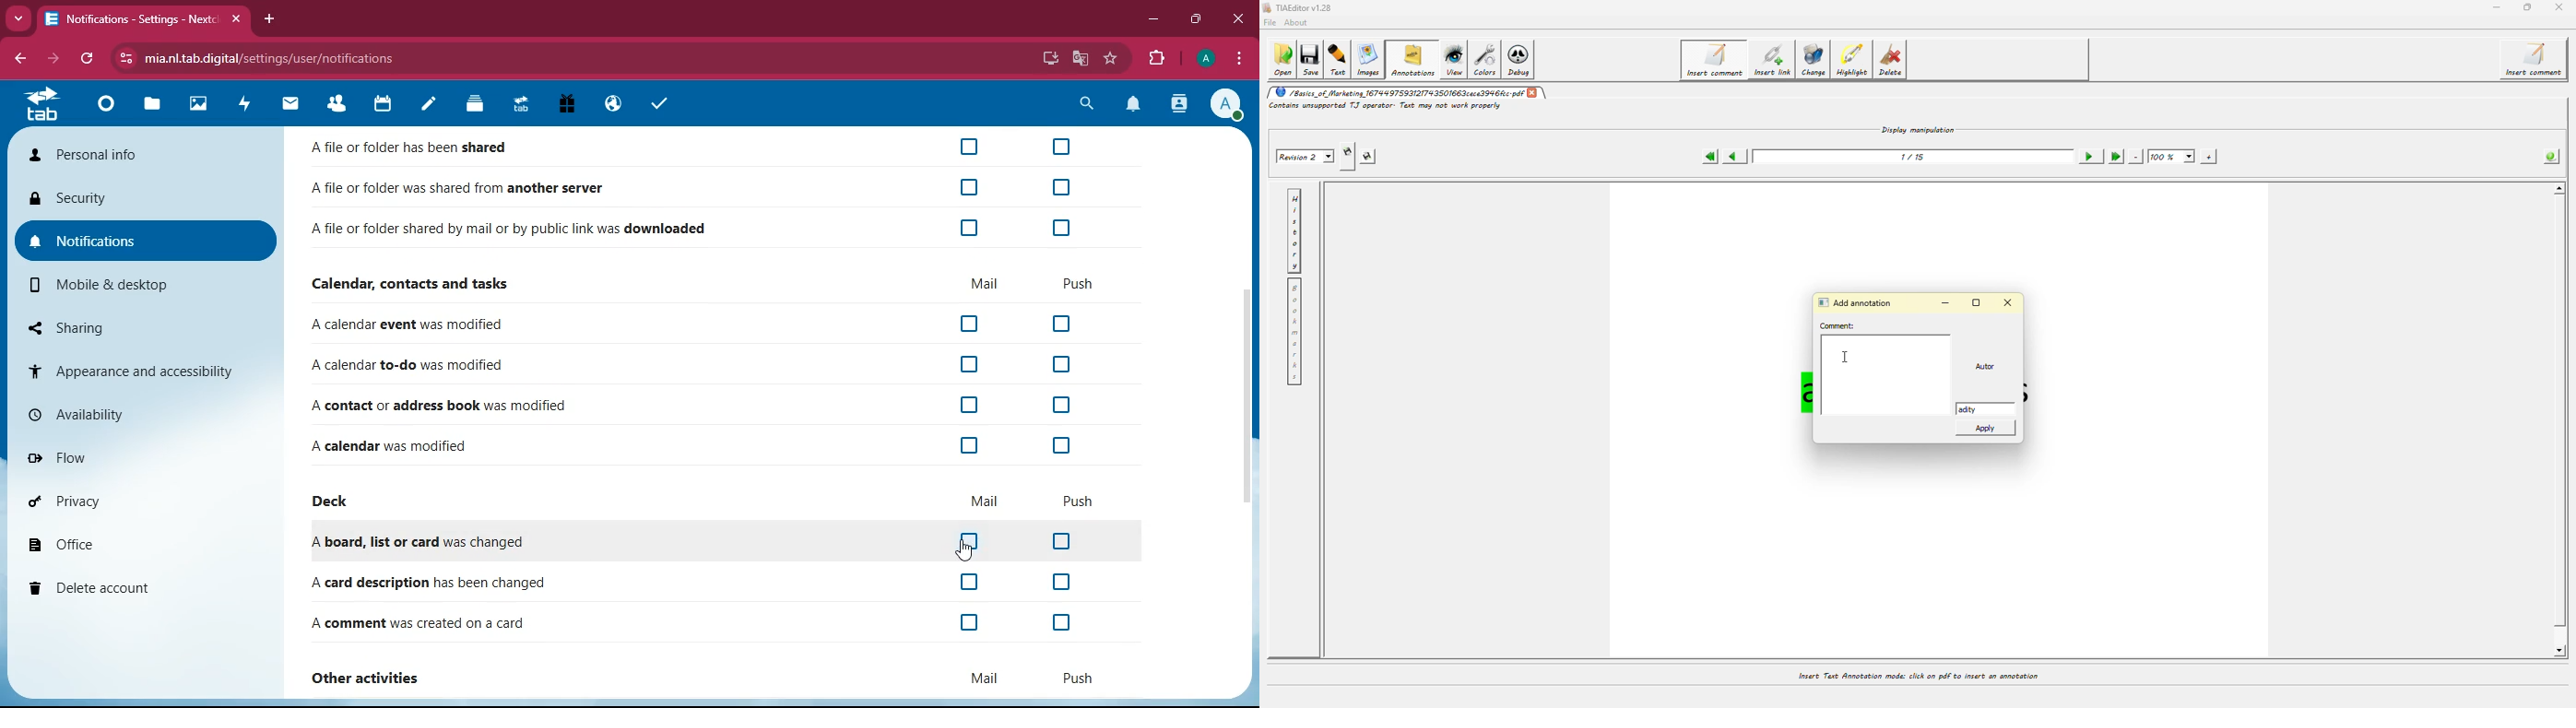  Describe the element at coordinates (146, 241) in the screenshot. I see `notifications` at that location.